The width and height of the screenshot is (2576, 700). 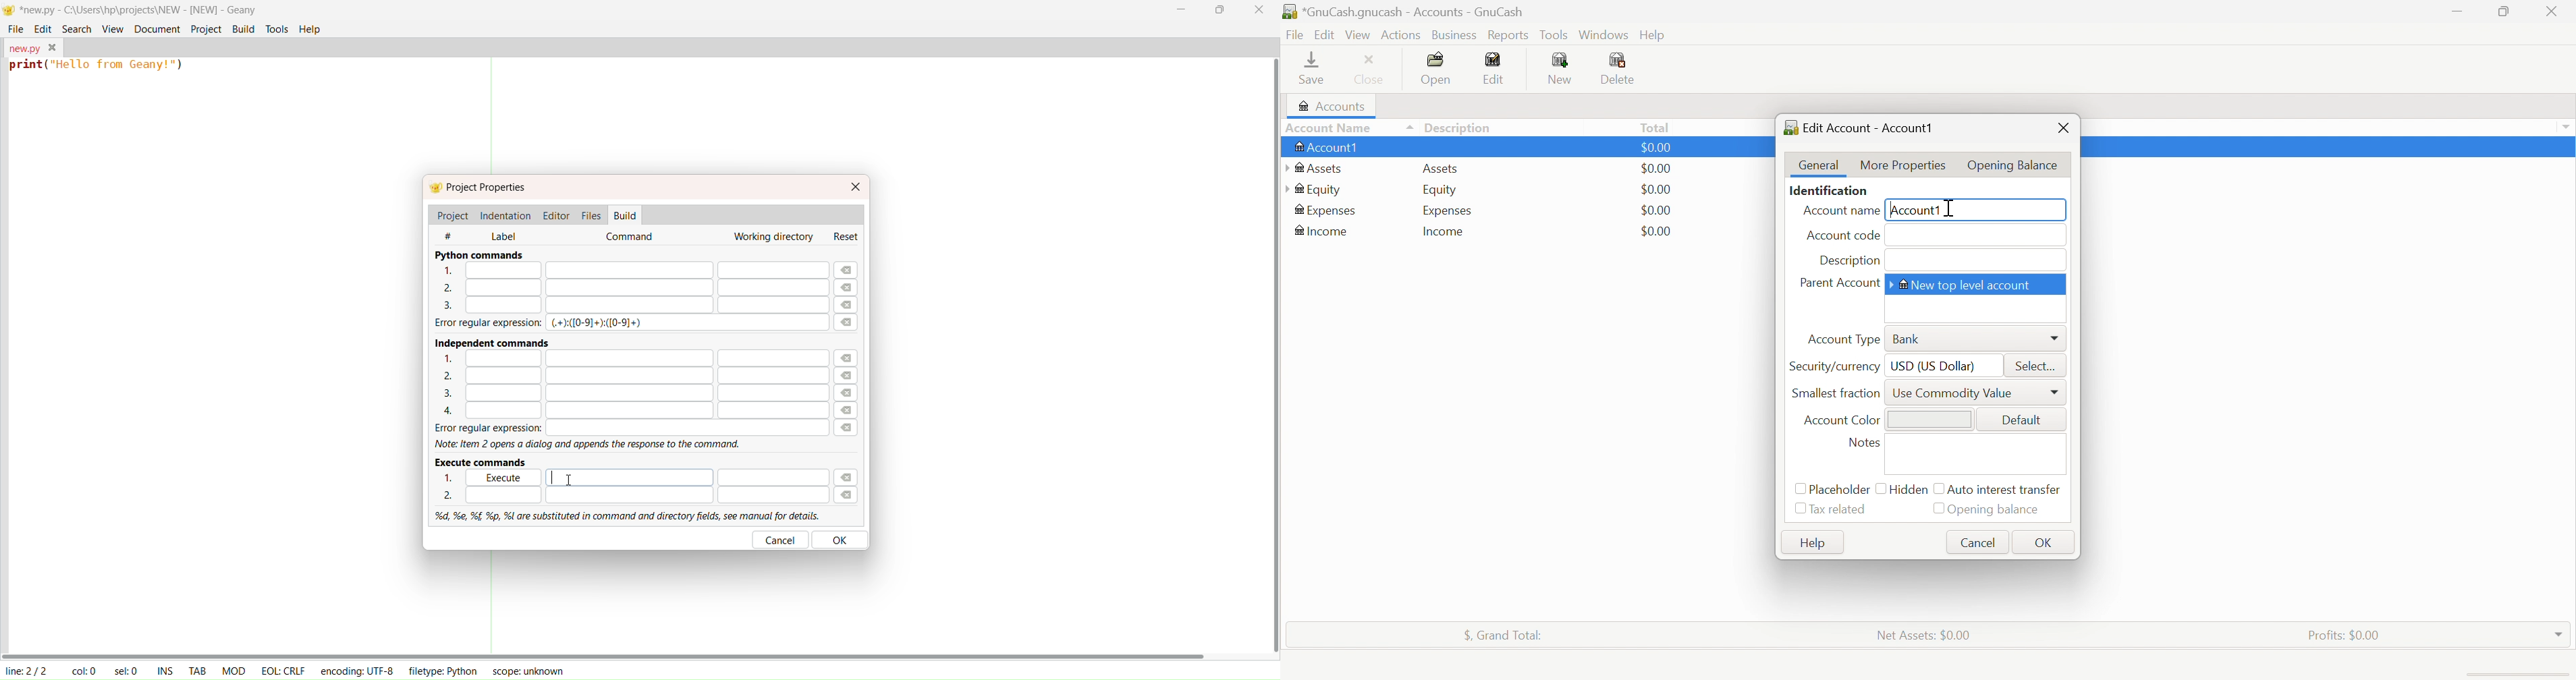 What do you see at coordinates (1657, 231) in the screenshot?
I see `$0.00` at bounding box center [1657, 231].